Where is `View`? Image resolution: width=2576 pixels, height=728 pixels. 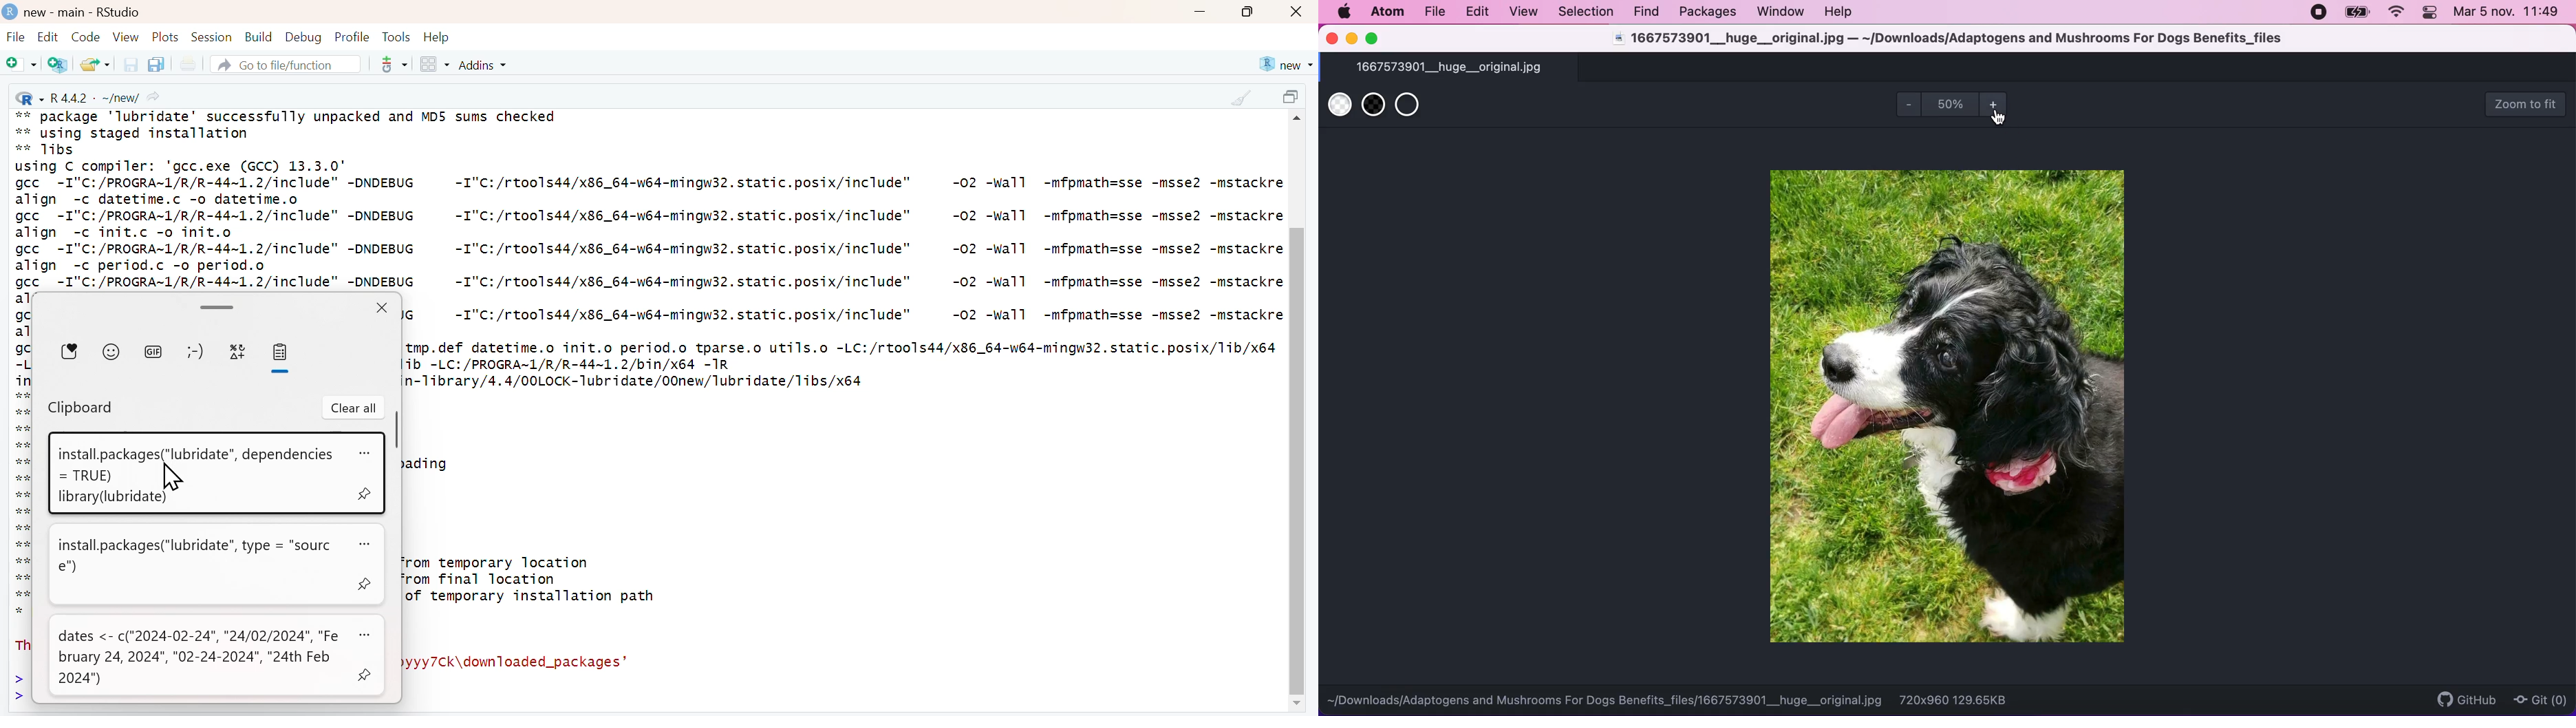 View is located at coordinates (126, 36).